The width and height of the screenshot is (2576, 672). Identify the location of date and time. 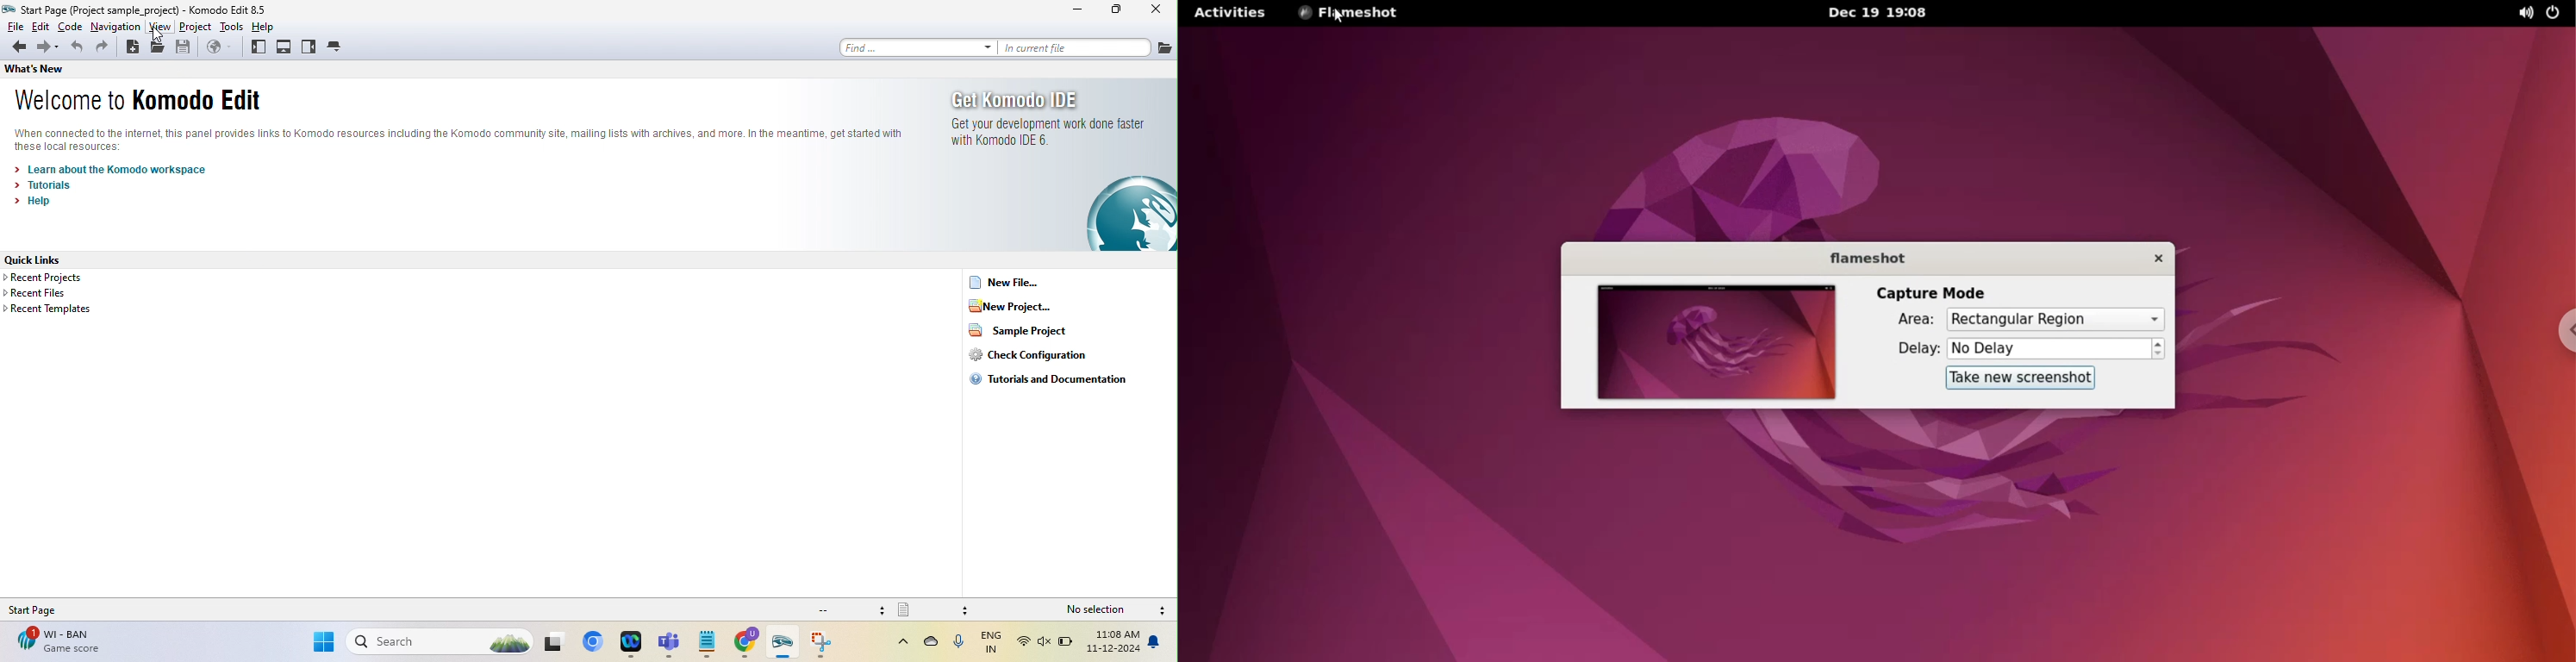
(1113, 644).